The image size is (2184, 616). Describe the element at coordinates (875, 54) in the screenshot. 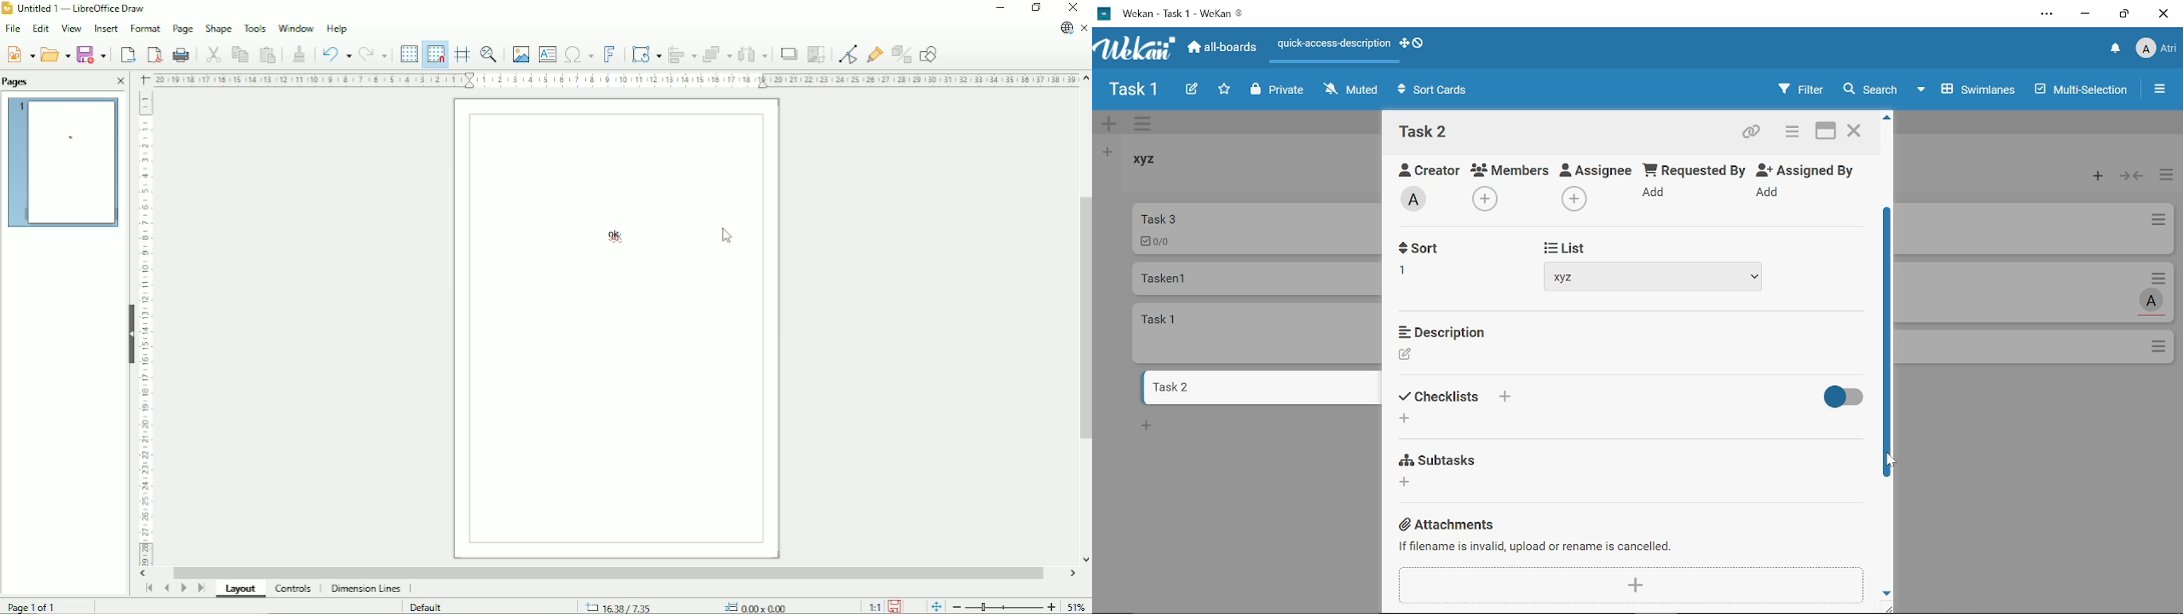

I see `Show gluepoint functions ` at that location.